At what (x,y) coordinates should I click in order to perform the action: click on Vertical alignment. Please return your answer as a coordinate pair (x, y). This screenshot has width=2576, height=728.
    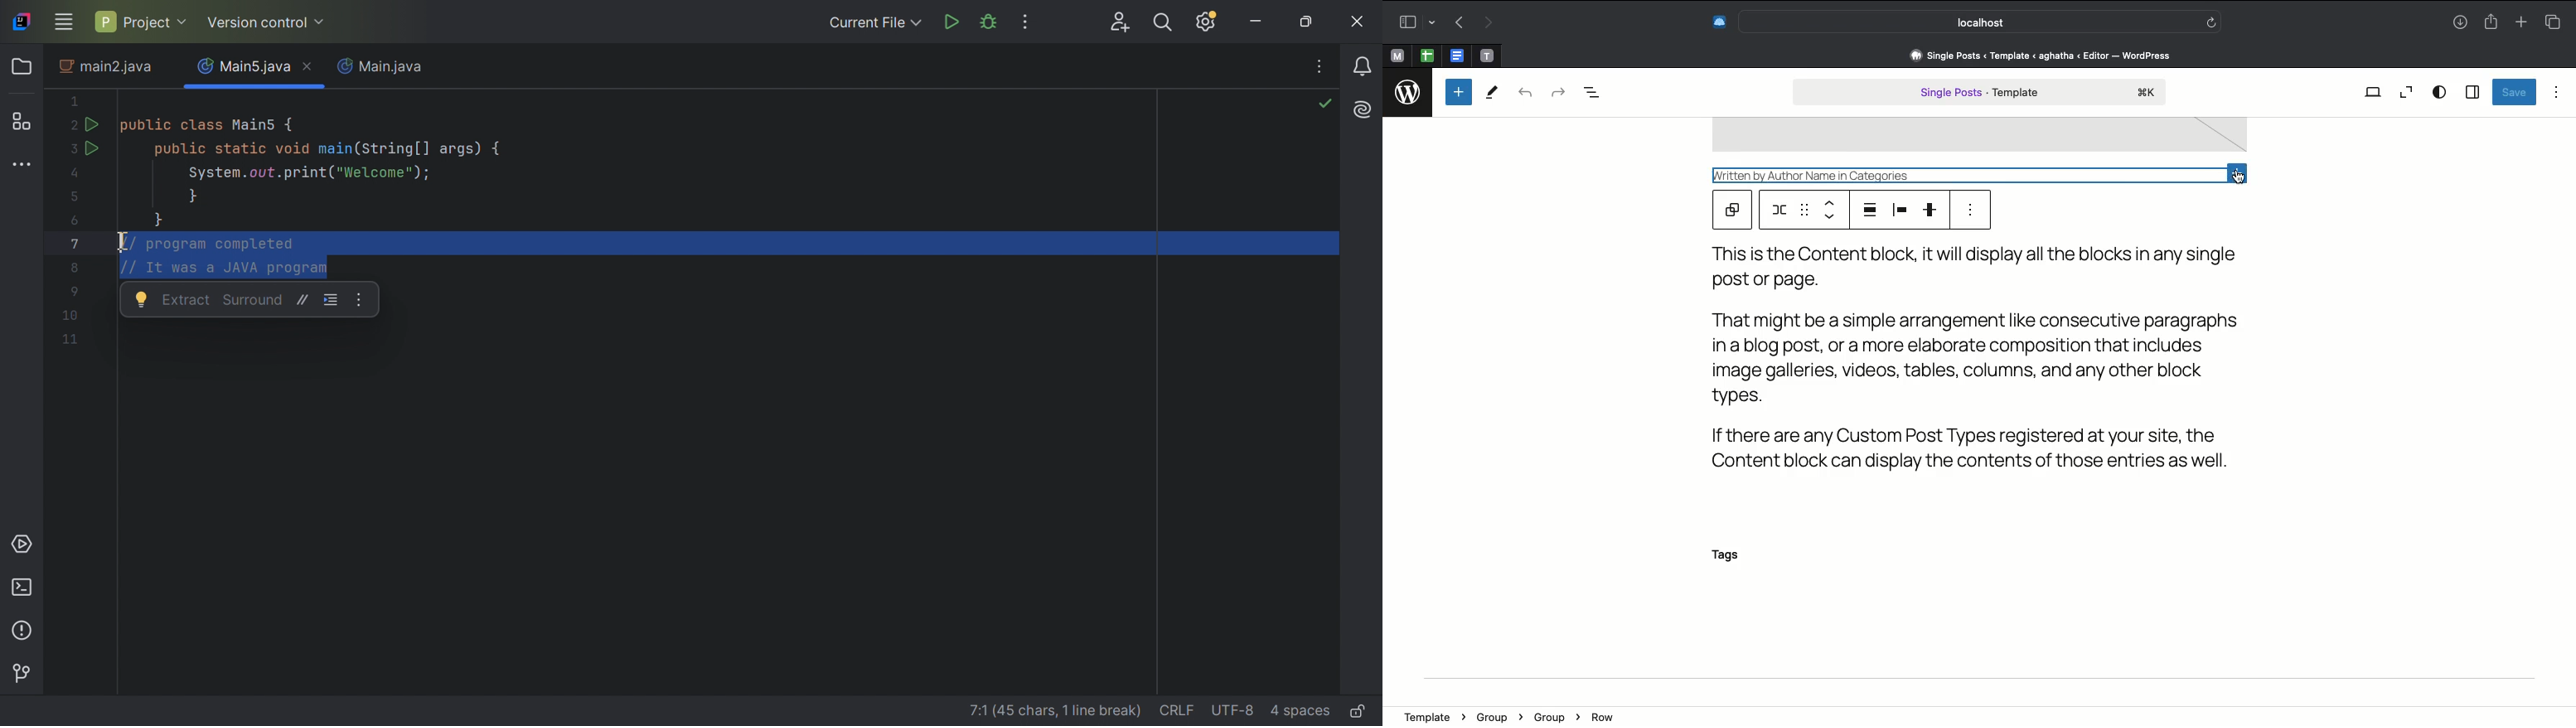
    Looking at the image, I should click on (1933, 210).